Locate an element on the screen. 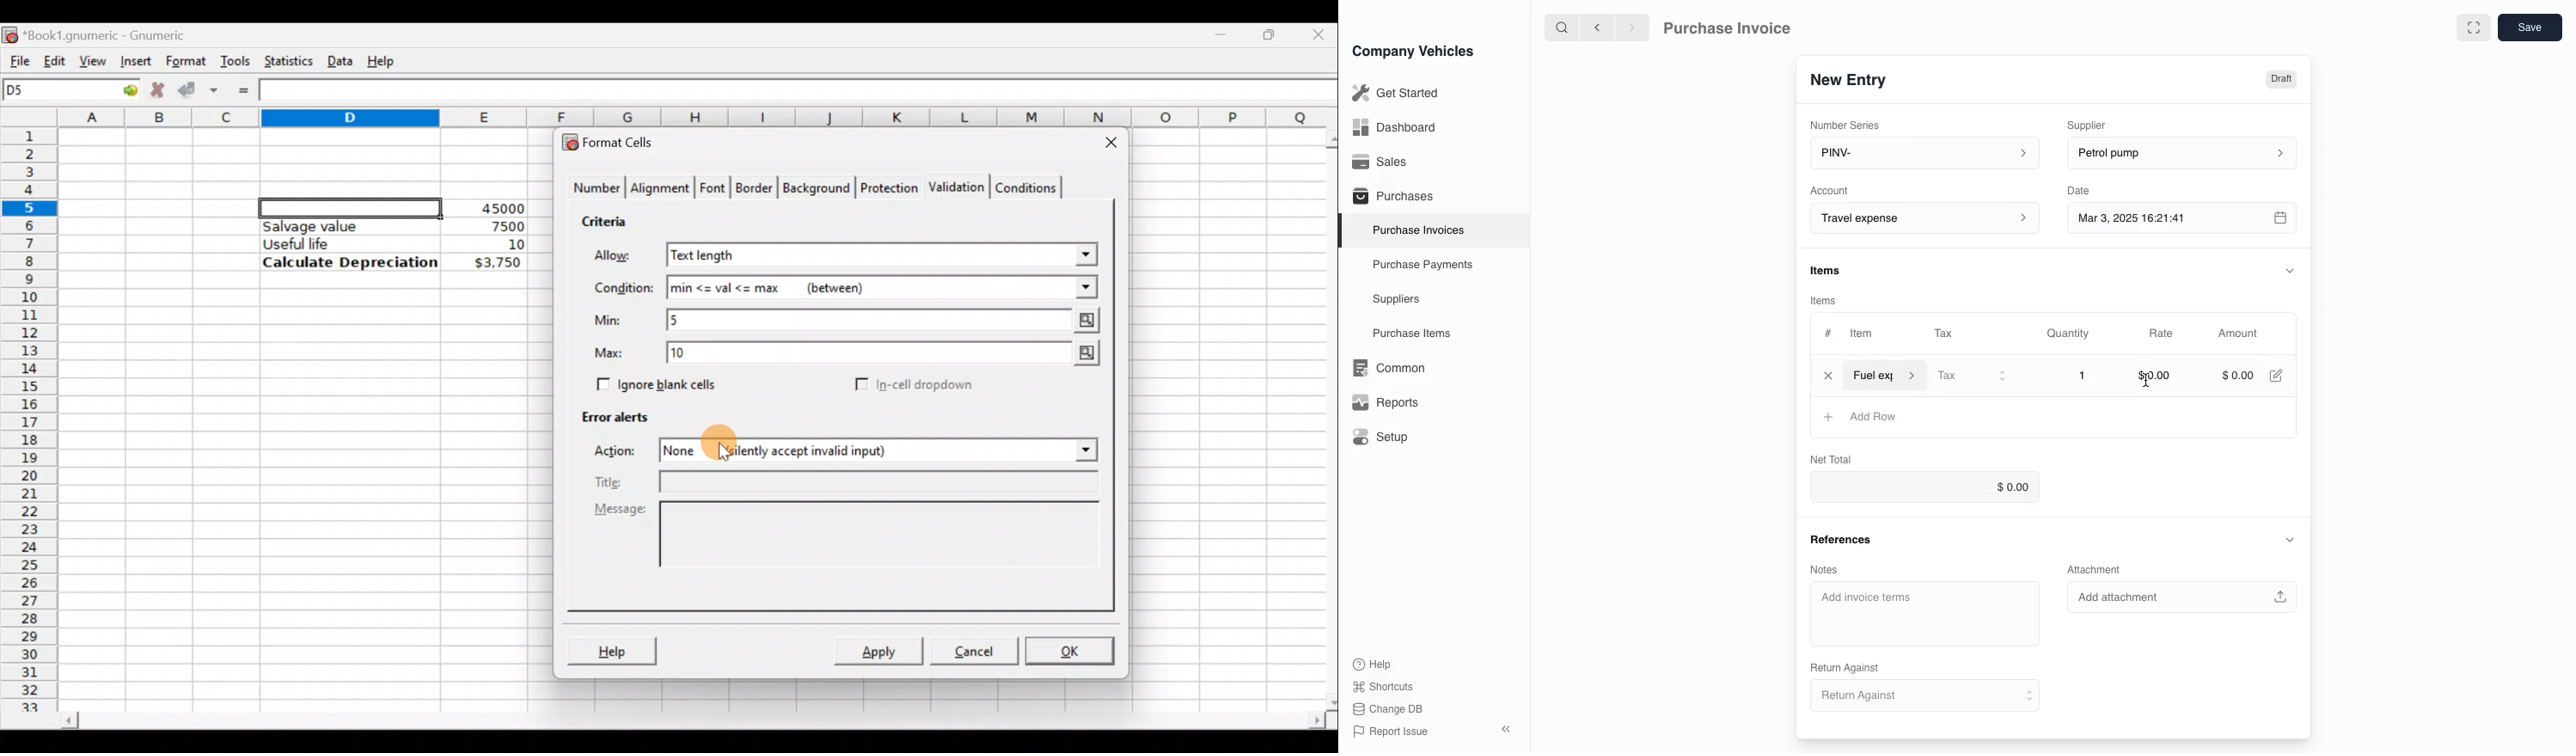  Mar 3, 2025 16:21:41 is located at coordinates (2165, 219).